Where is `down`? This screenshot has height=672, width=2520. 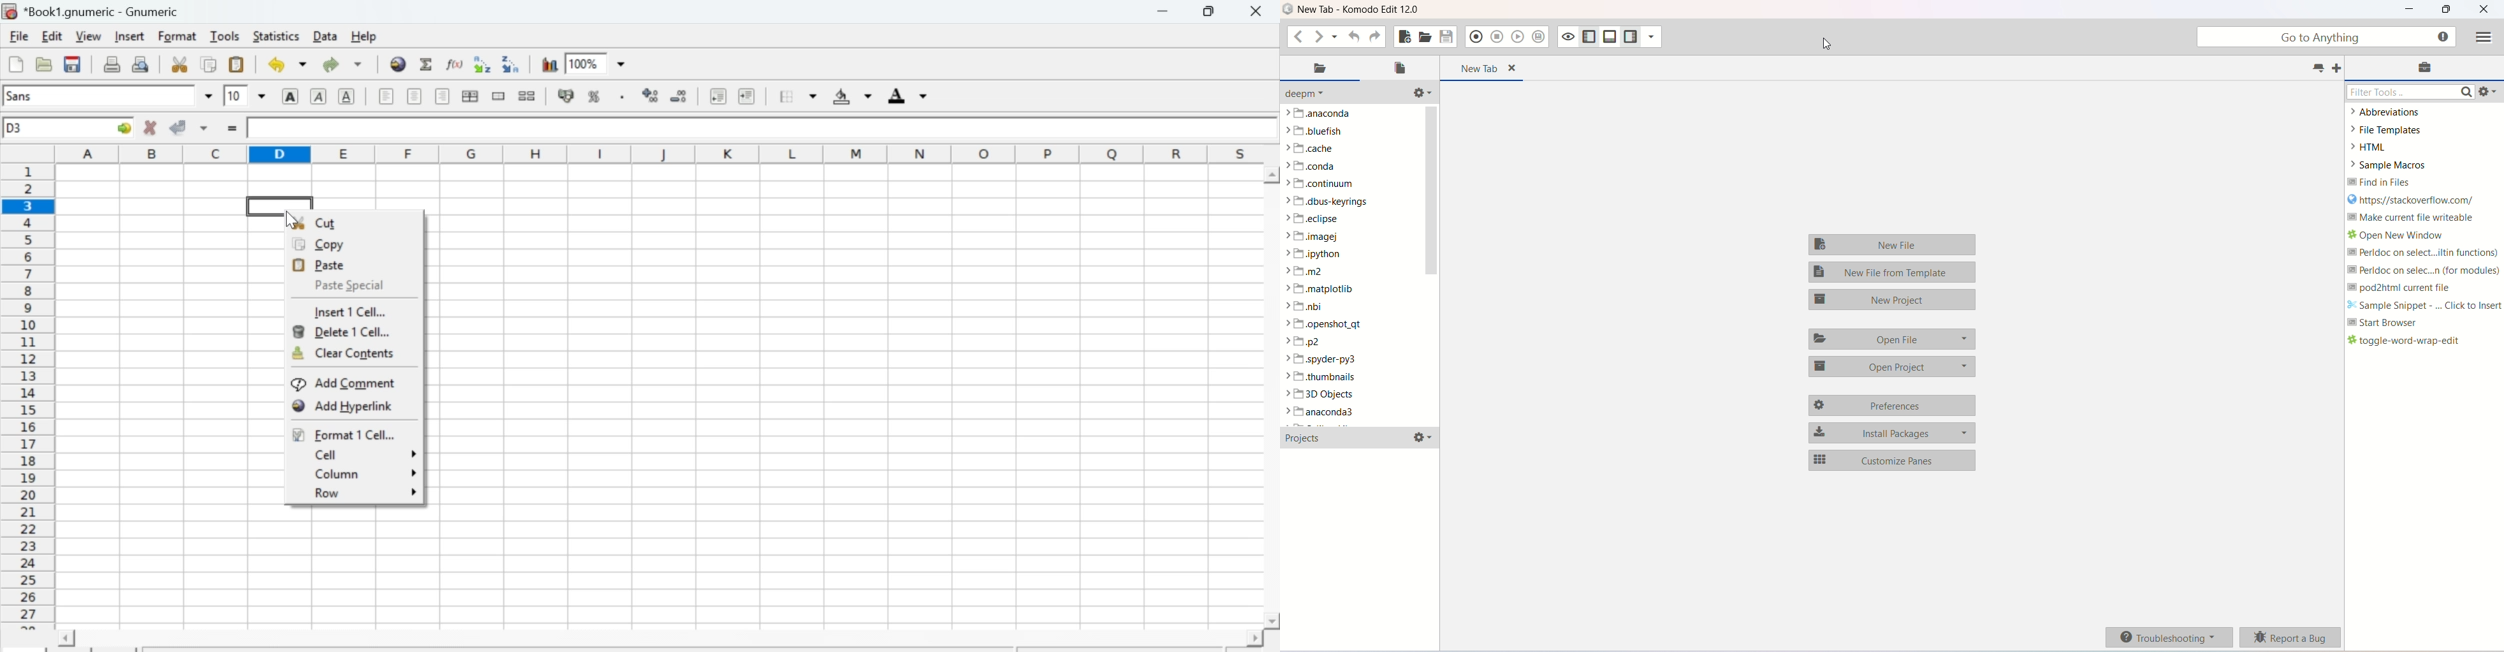 down is located at coordinates (623, 64).